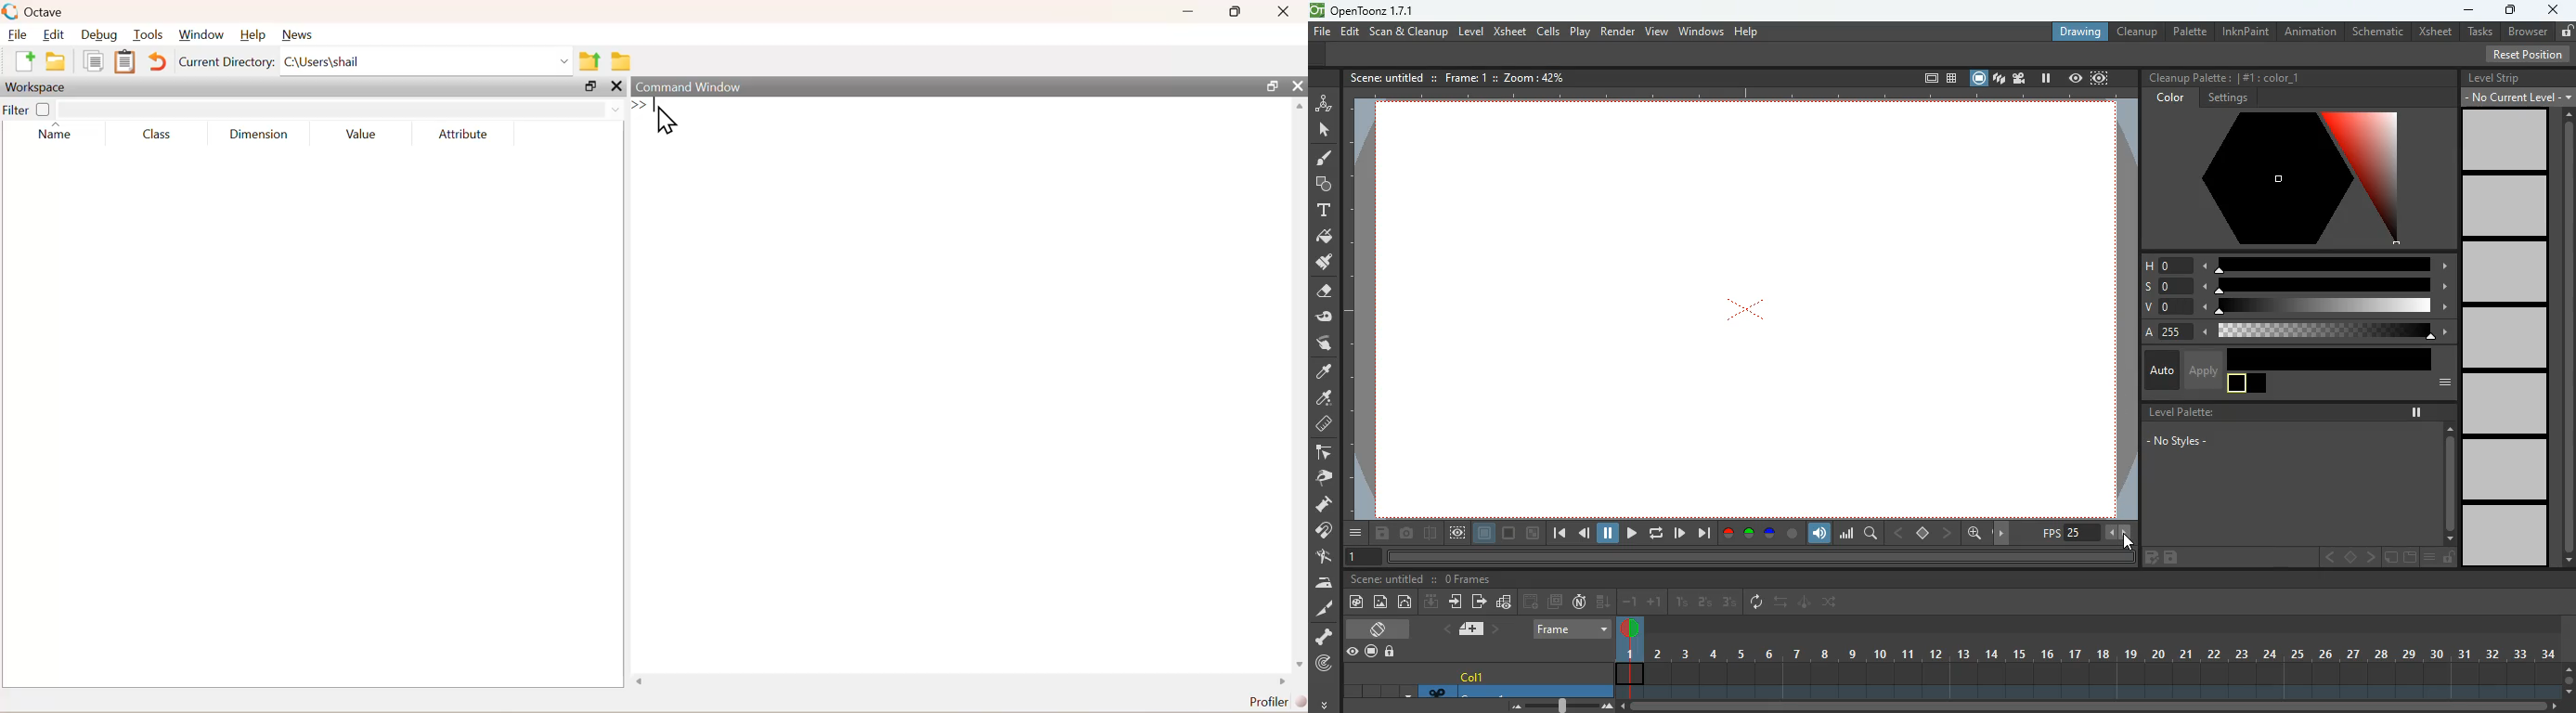 This screenshot has height=728, width=2576. I want to click on edge, so click(1322, 454).